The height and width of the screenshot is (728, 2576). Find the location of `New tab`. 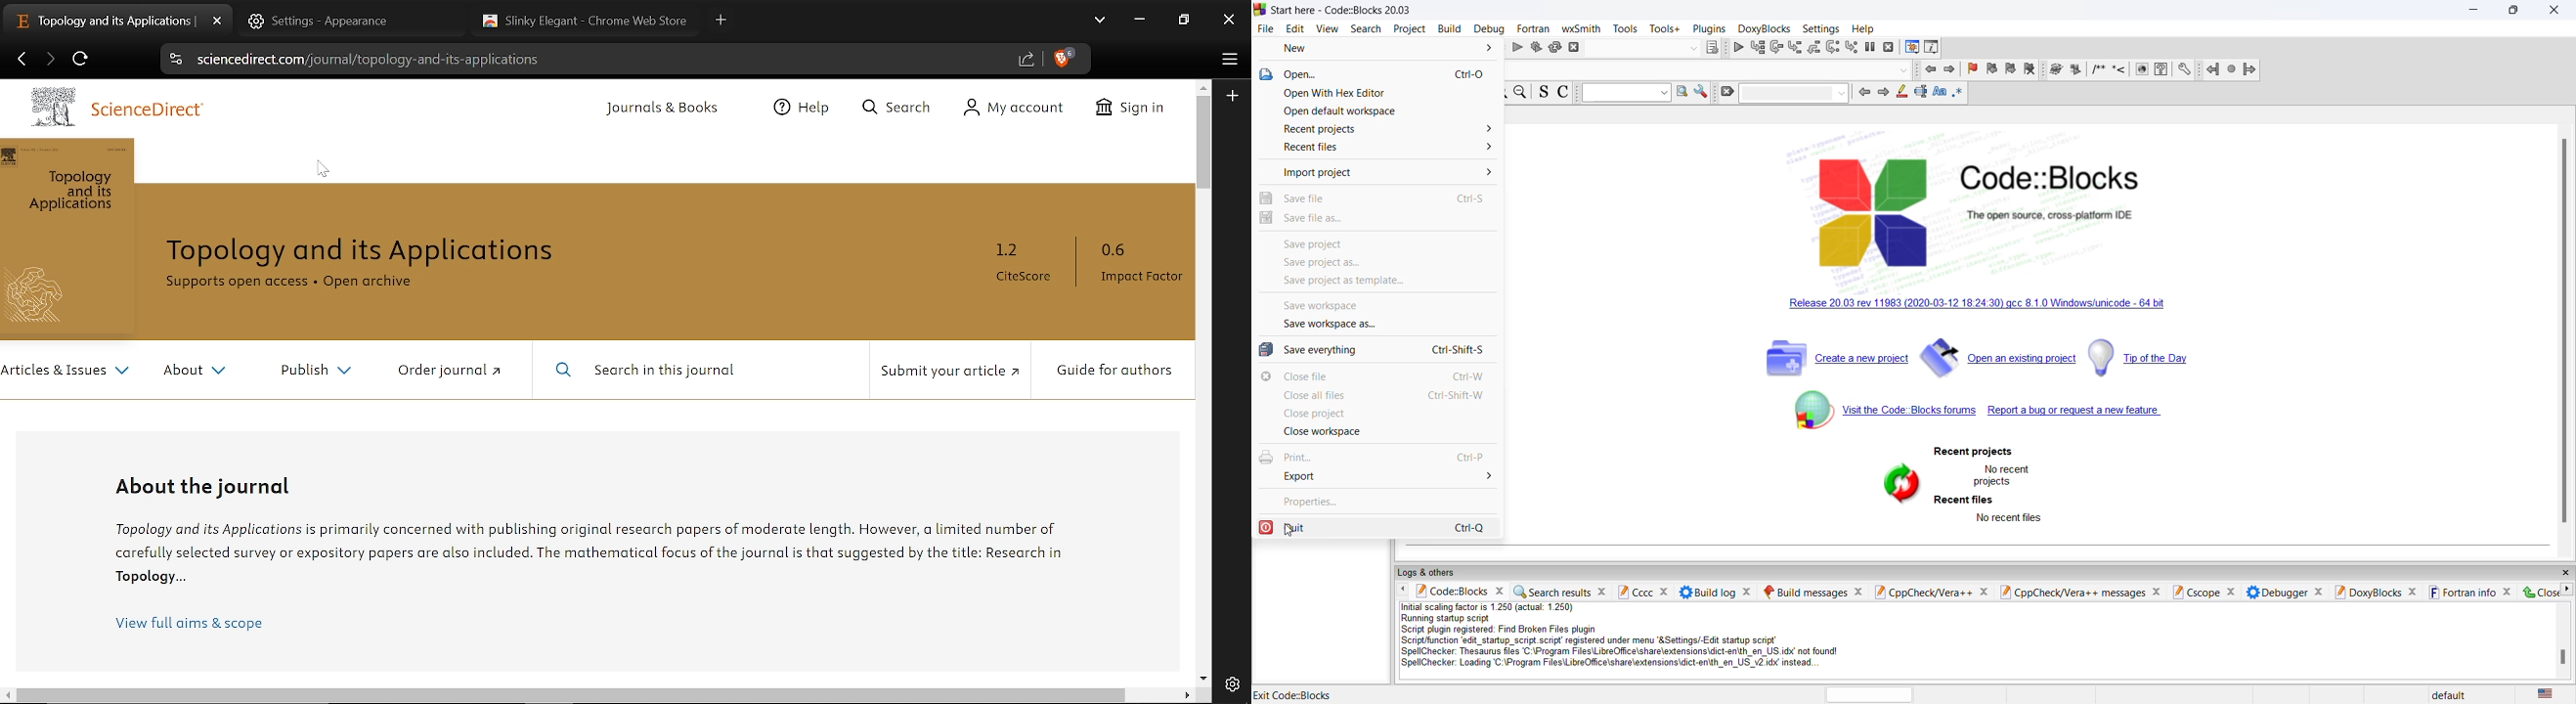

New tab is located at coordinates (724, 20).